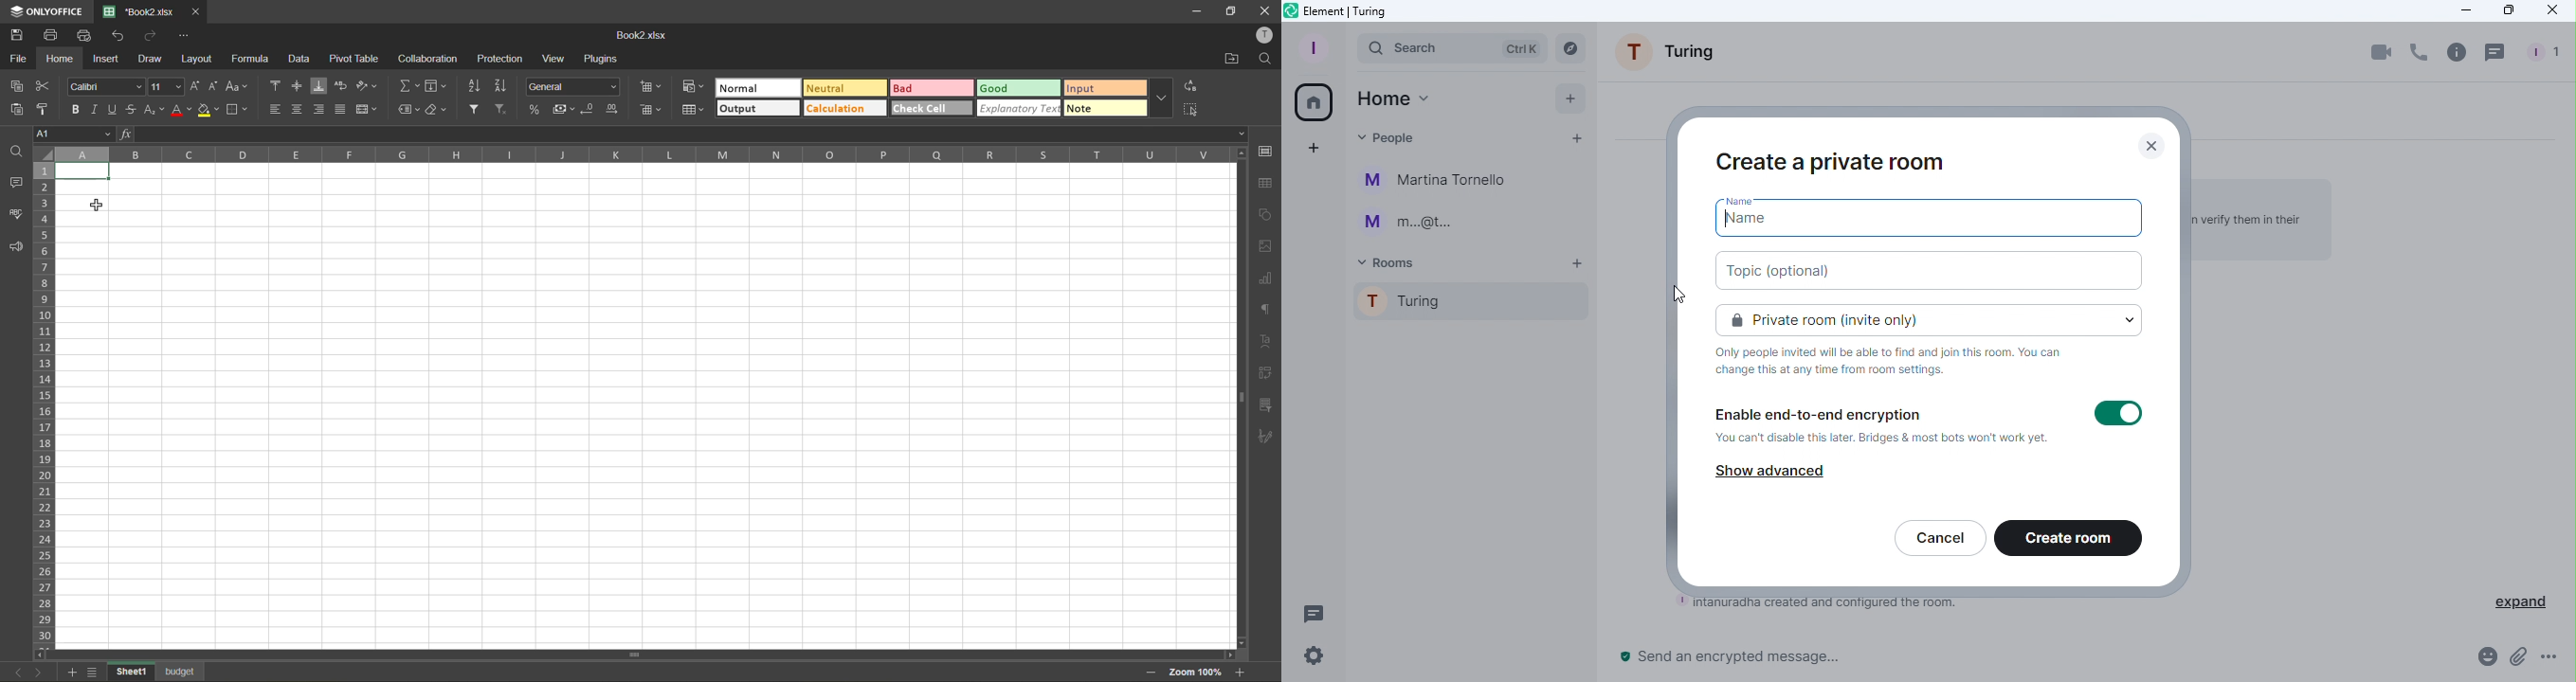 The height and width of the screenshot is (700, 2576). What do you see at coordinates (602, 61) in the screenshot?
I see `plugins` at bounding box center [602, 61].